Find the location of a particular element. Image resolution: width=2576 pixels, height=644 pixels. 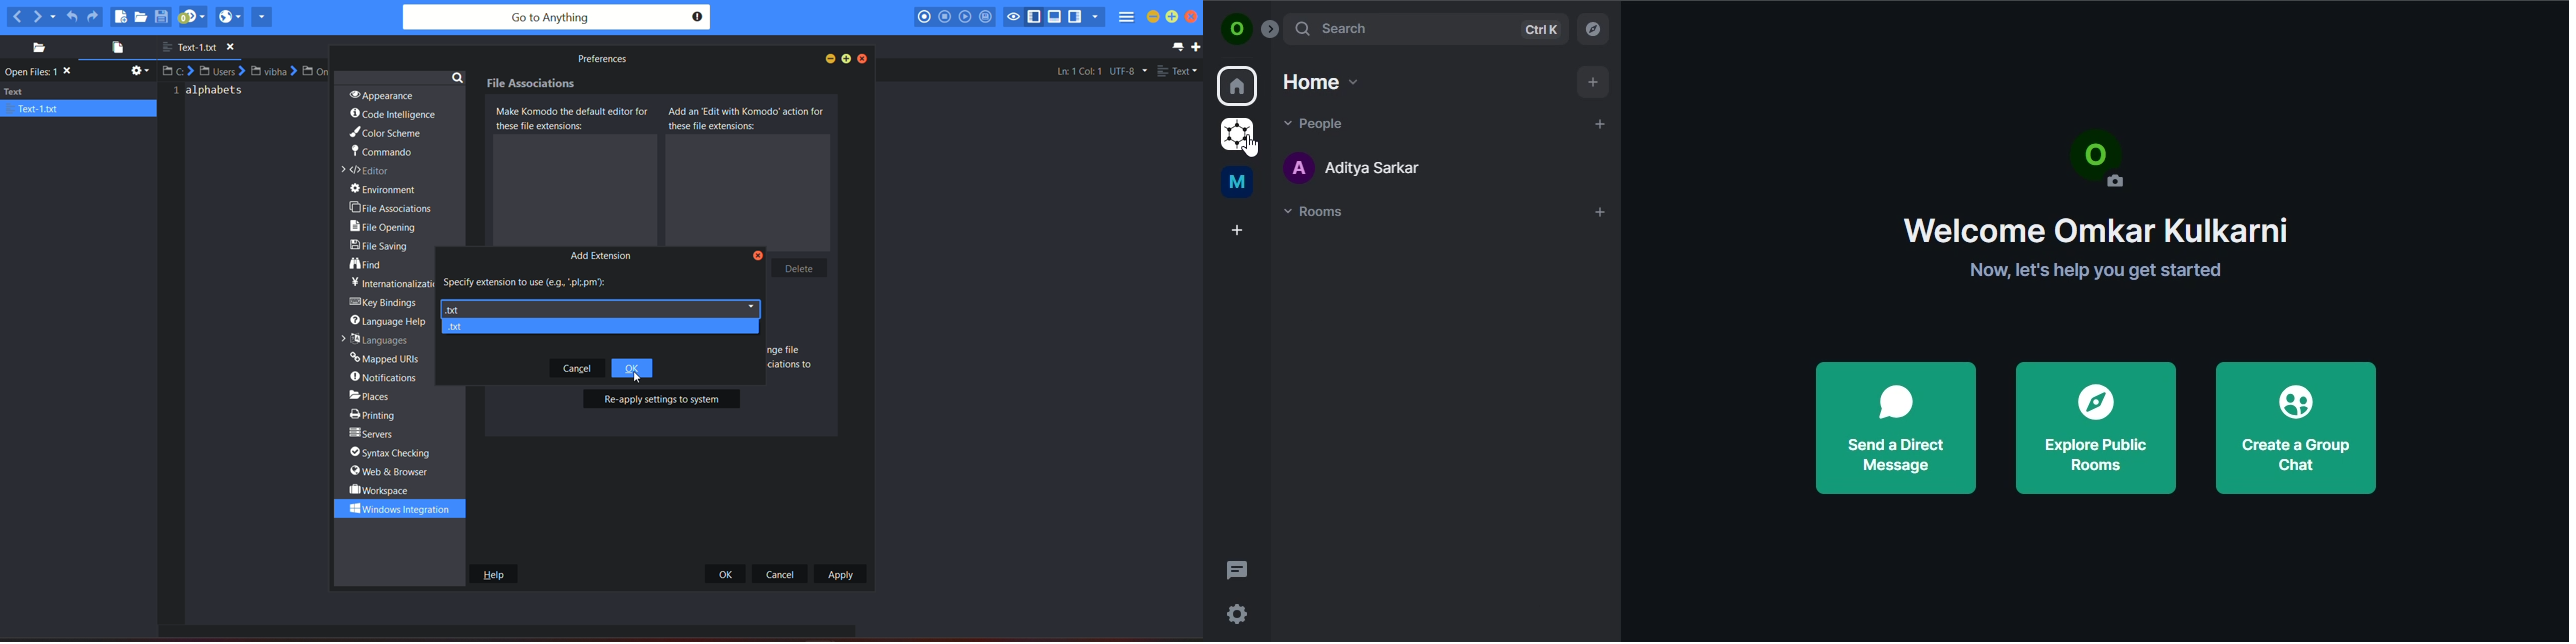

quicker settings is located at coordinates (1235, 612).